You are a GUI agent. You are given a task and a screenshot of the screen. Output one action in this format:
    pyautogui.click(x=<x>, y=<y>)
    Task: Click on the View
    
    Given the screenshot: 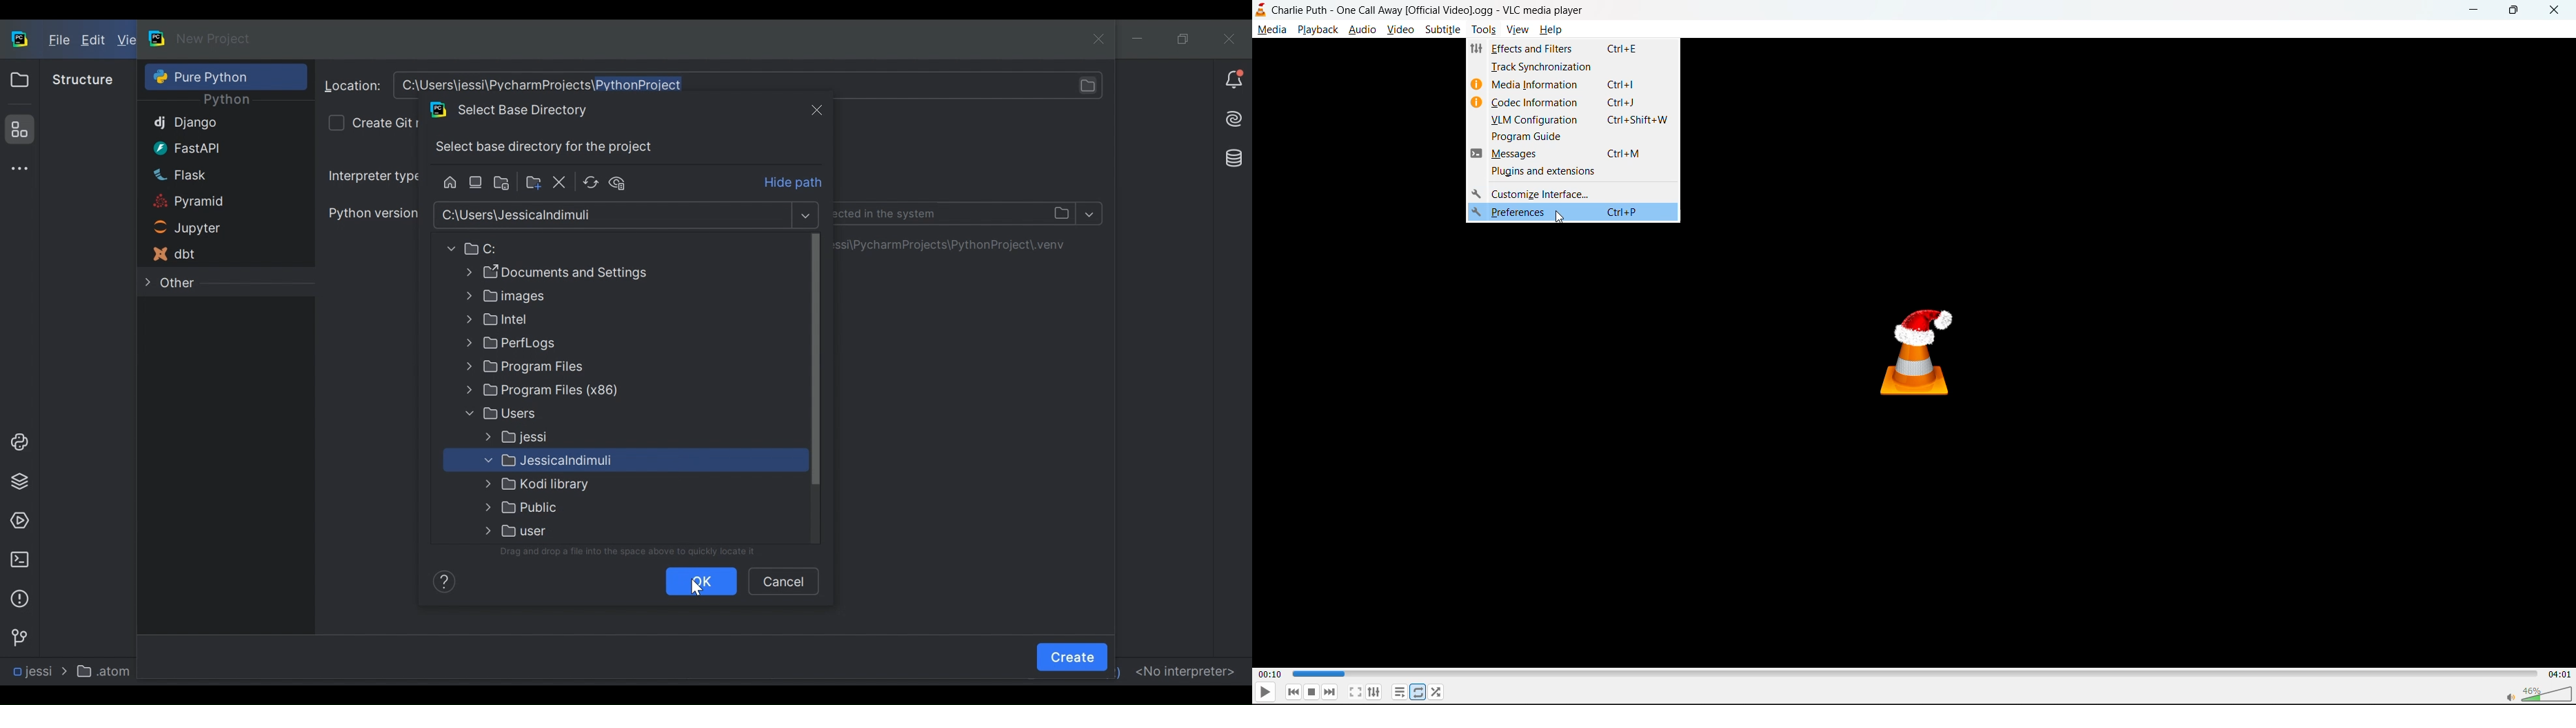 What is the action you would take?
    pyautogui.click(x=126, y=40)
    